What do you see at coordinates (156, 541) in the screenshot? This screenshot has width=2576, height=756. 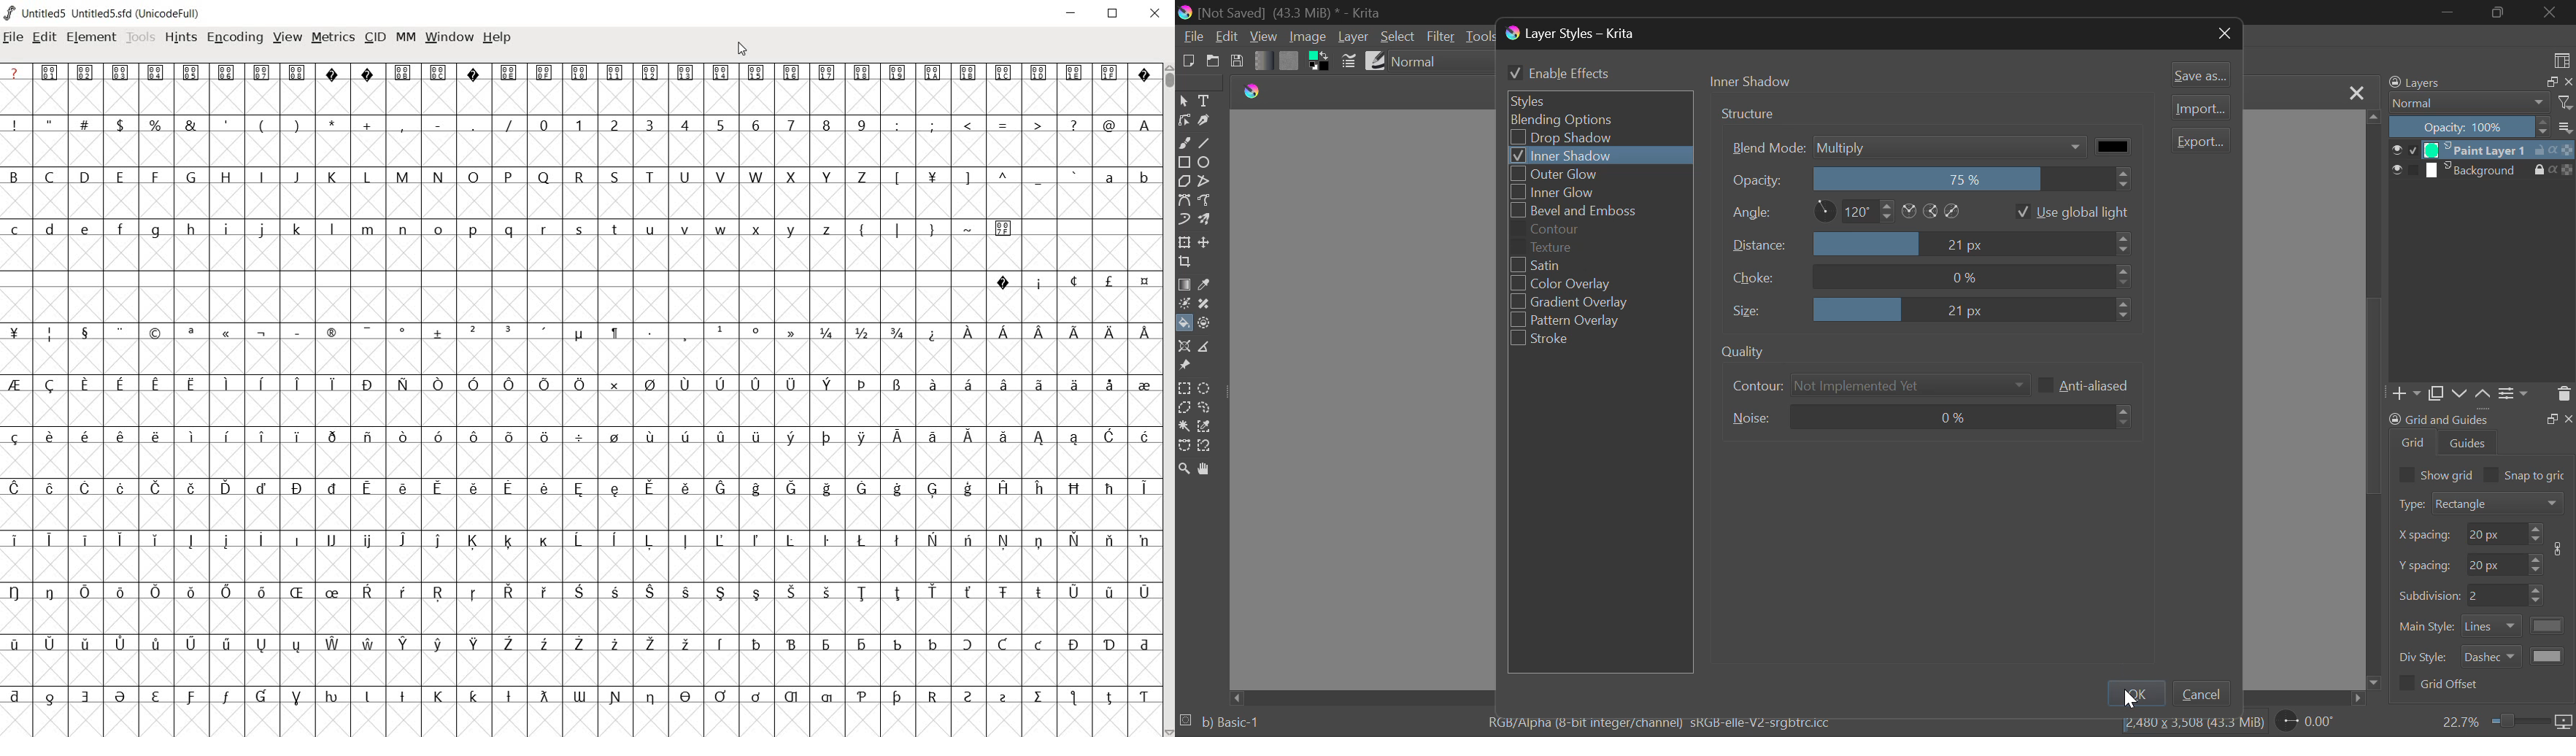 I see `Symbol` at bounding box center [156, 541].